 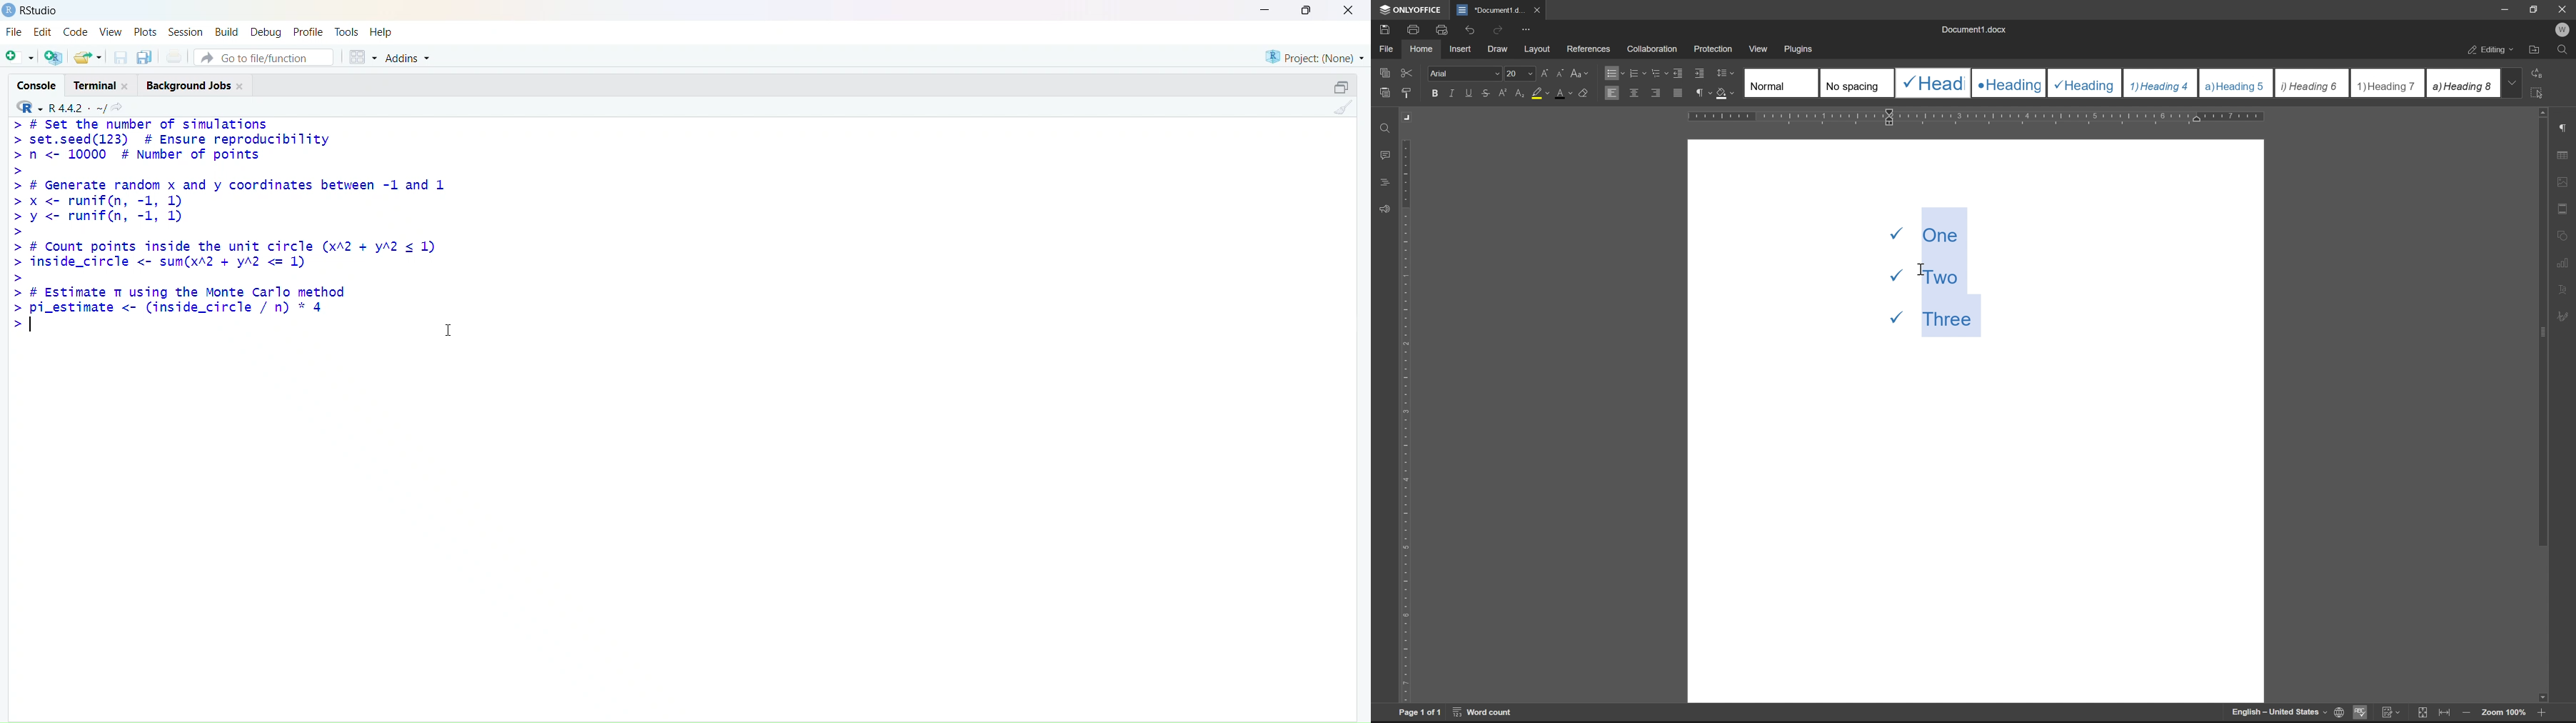 What do you see at coordinates (226, 31) in the screenshot?
I see `Build` at bounding box center [226, 31].